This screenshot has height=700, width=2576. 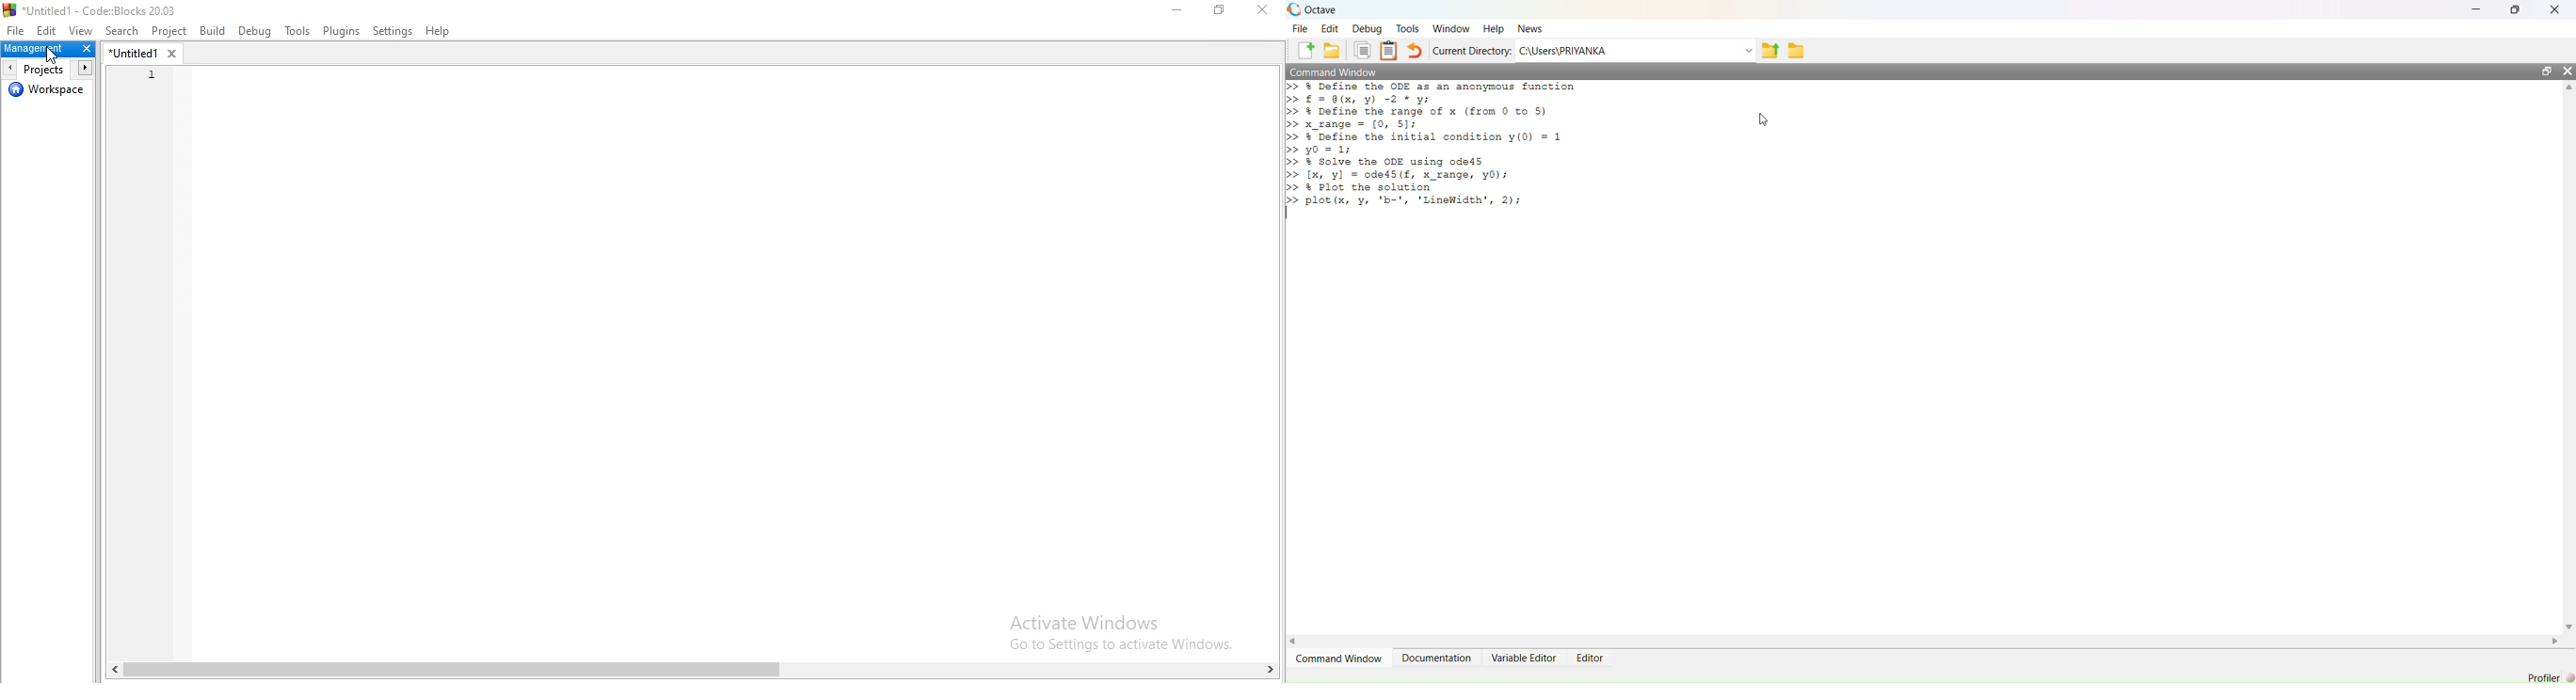 What do you see at coordinates (1450, 29) in the screenshot?
I see `Window` at bounding box center [1450, 29].